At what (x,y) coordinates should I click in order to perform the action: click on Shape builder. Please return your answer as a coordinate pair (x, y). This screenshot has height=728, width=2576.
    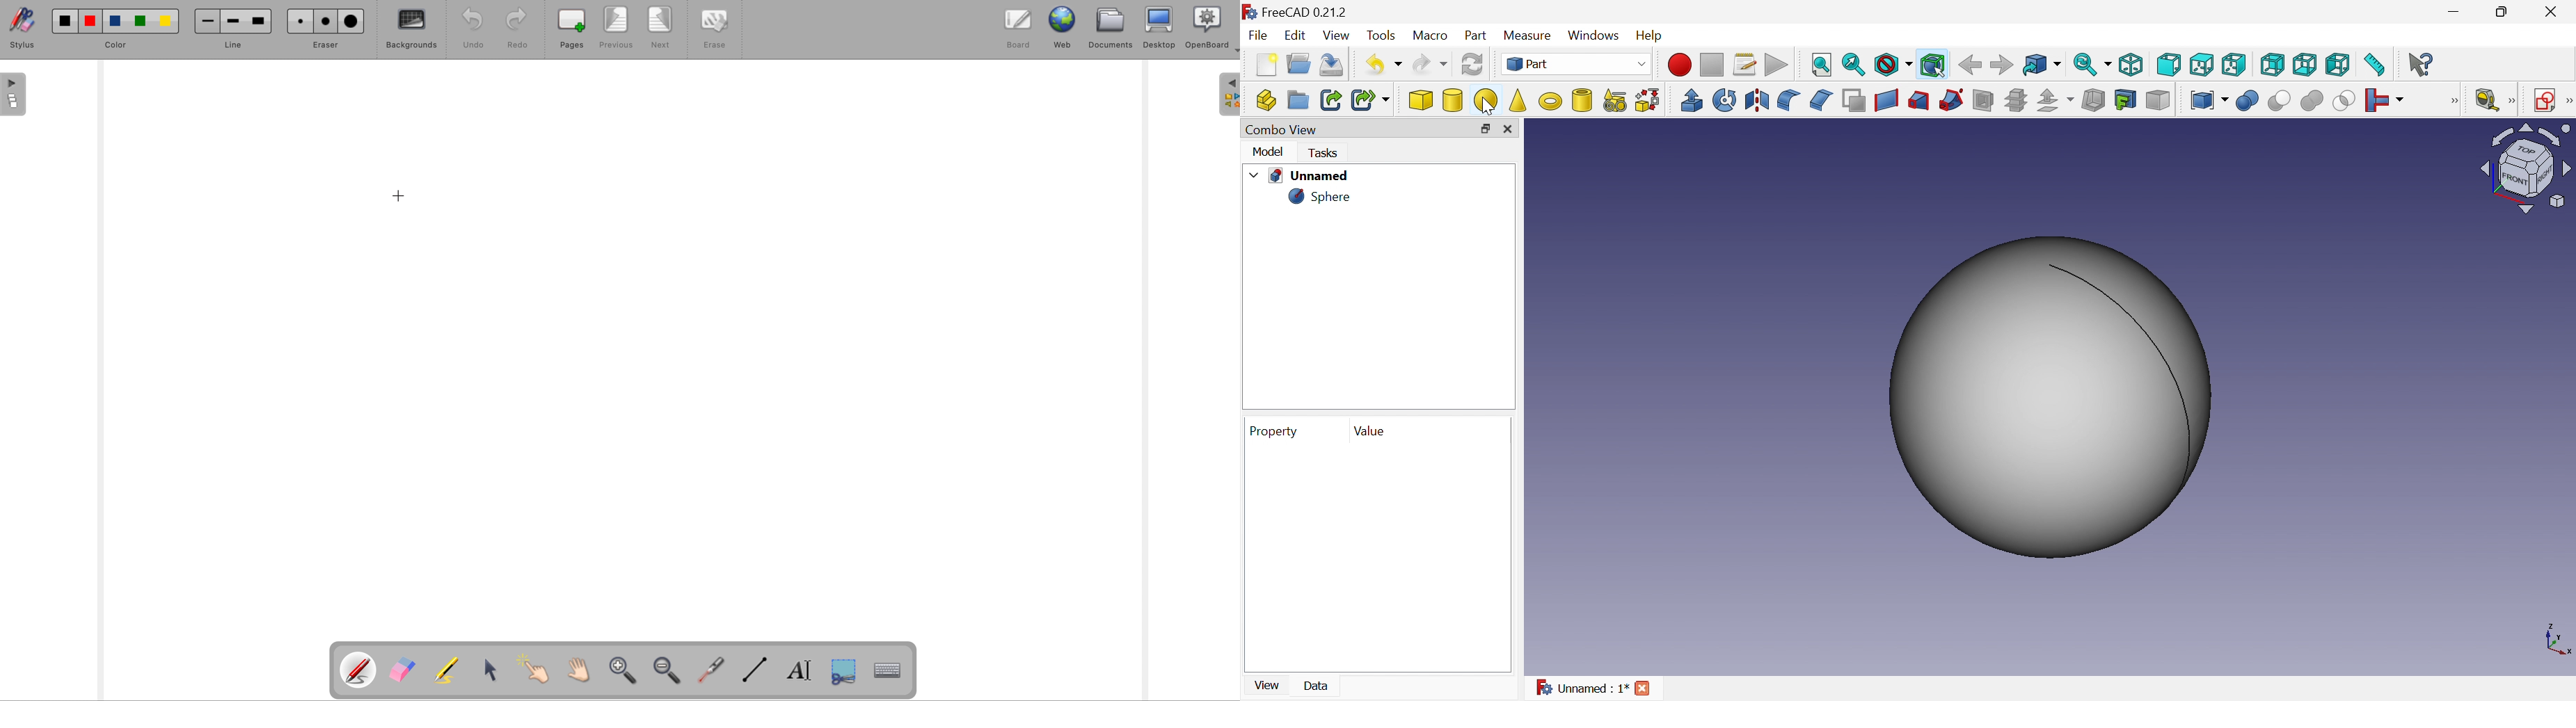
    Looking at the image, I should click on (1646, 101).